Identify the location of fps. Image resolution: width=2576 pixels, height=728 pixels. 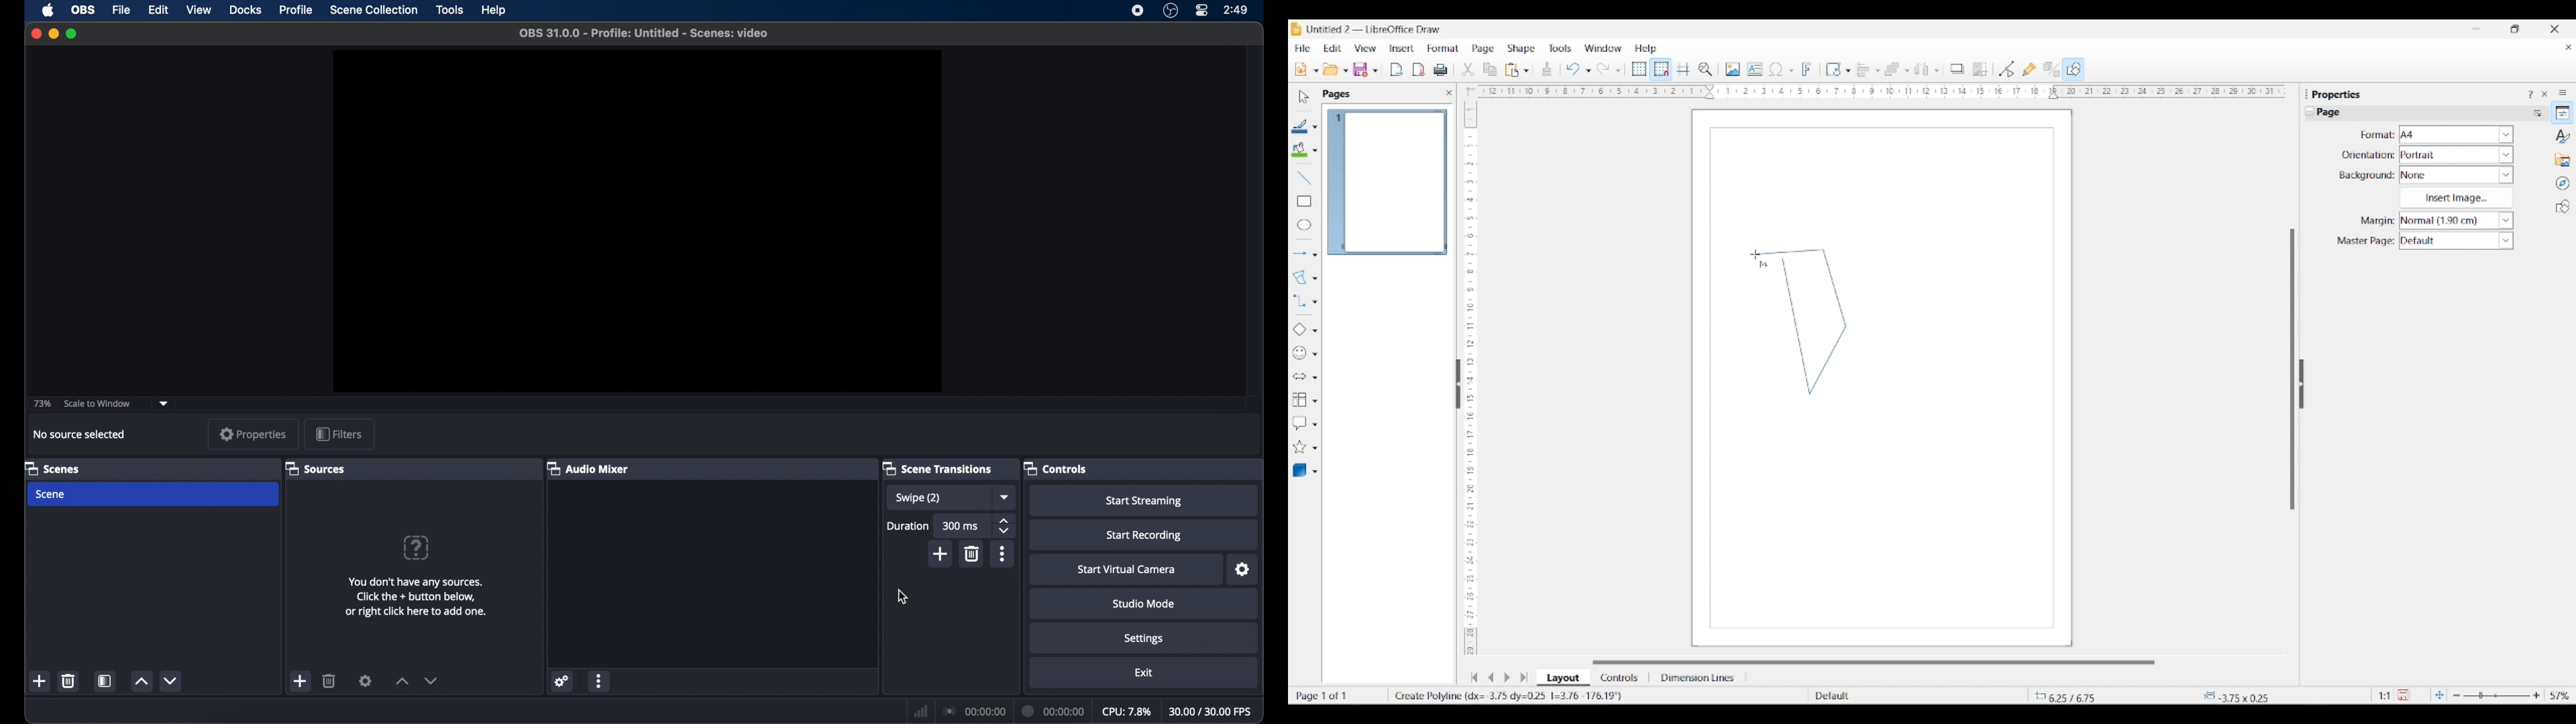
(1212, 712).